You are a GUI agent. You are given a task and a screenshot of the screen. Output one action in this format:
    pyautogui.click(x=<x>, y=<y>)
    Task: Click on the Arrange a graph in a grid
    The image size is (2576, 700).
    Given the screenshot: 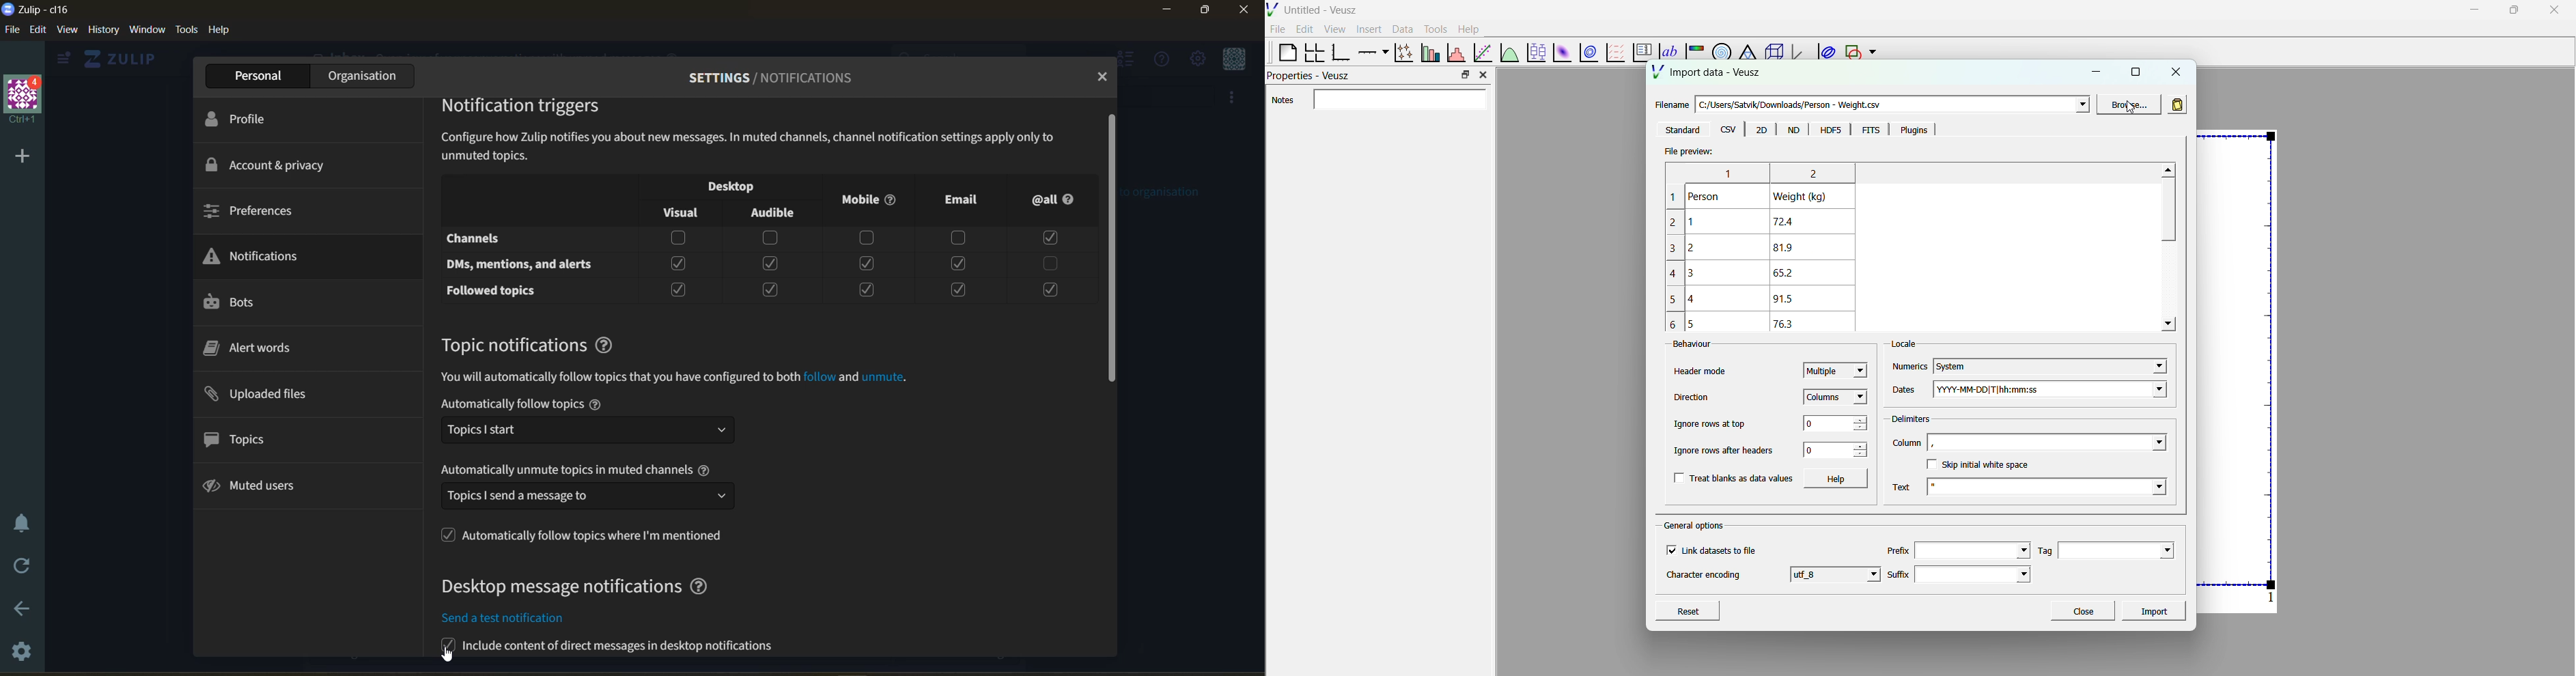 What is the action you would take?
    pyautogui.click(x=1313, y=53)
    